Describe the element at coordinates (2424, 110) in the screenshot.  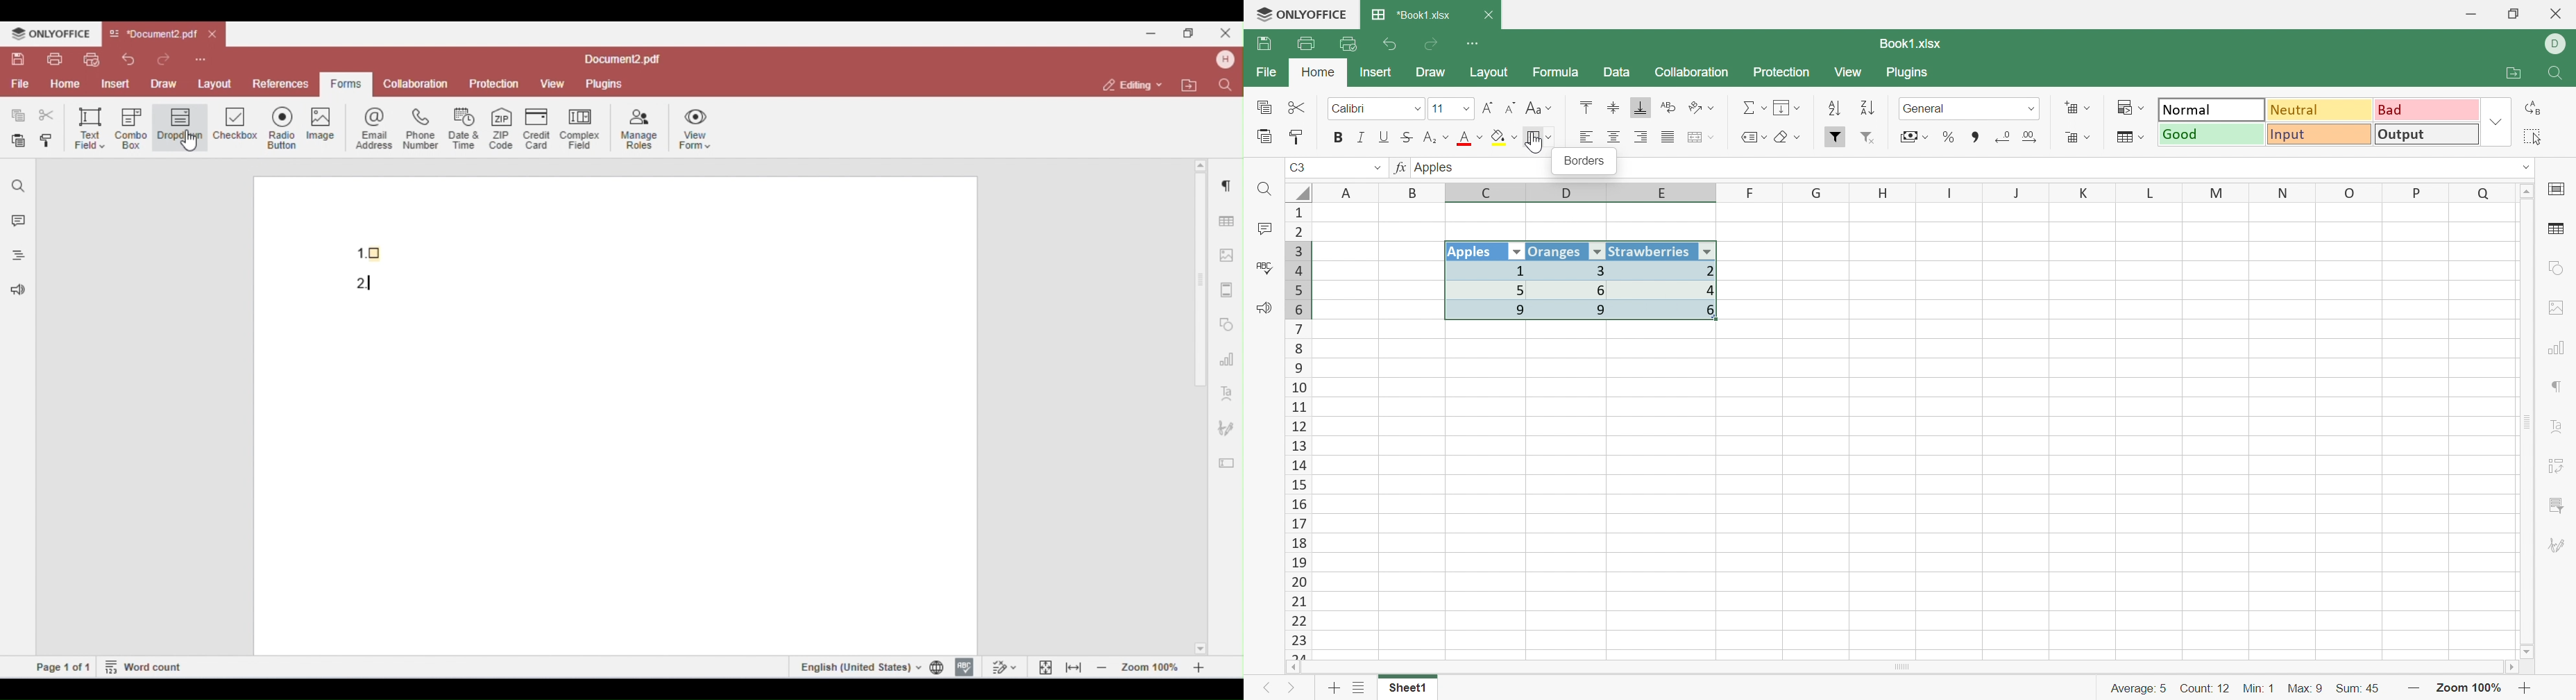
I see `Bad` at that location.